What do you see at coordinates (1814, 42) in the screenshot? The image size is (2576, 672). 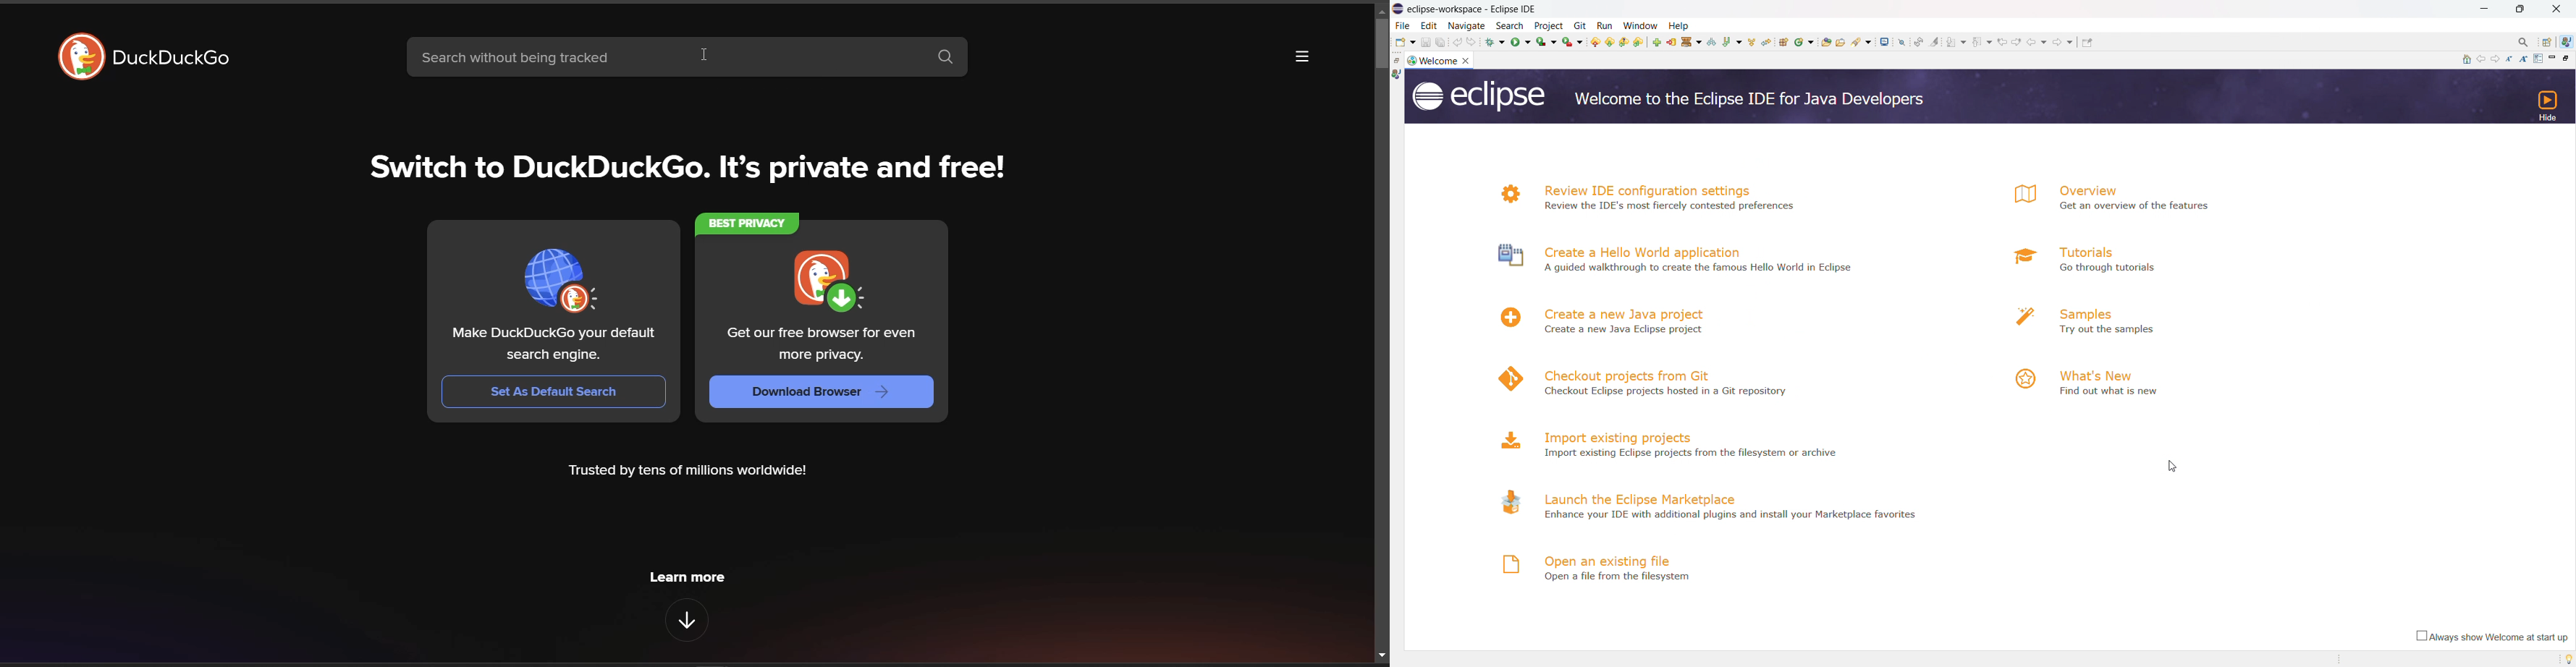 I see `previous edit location` at bounding box center [1814, 42].